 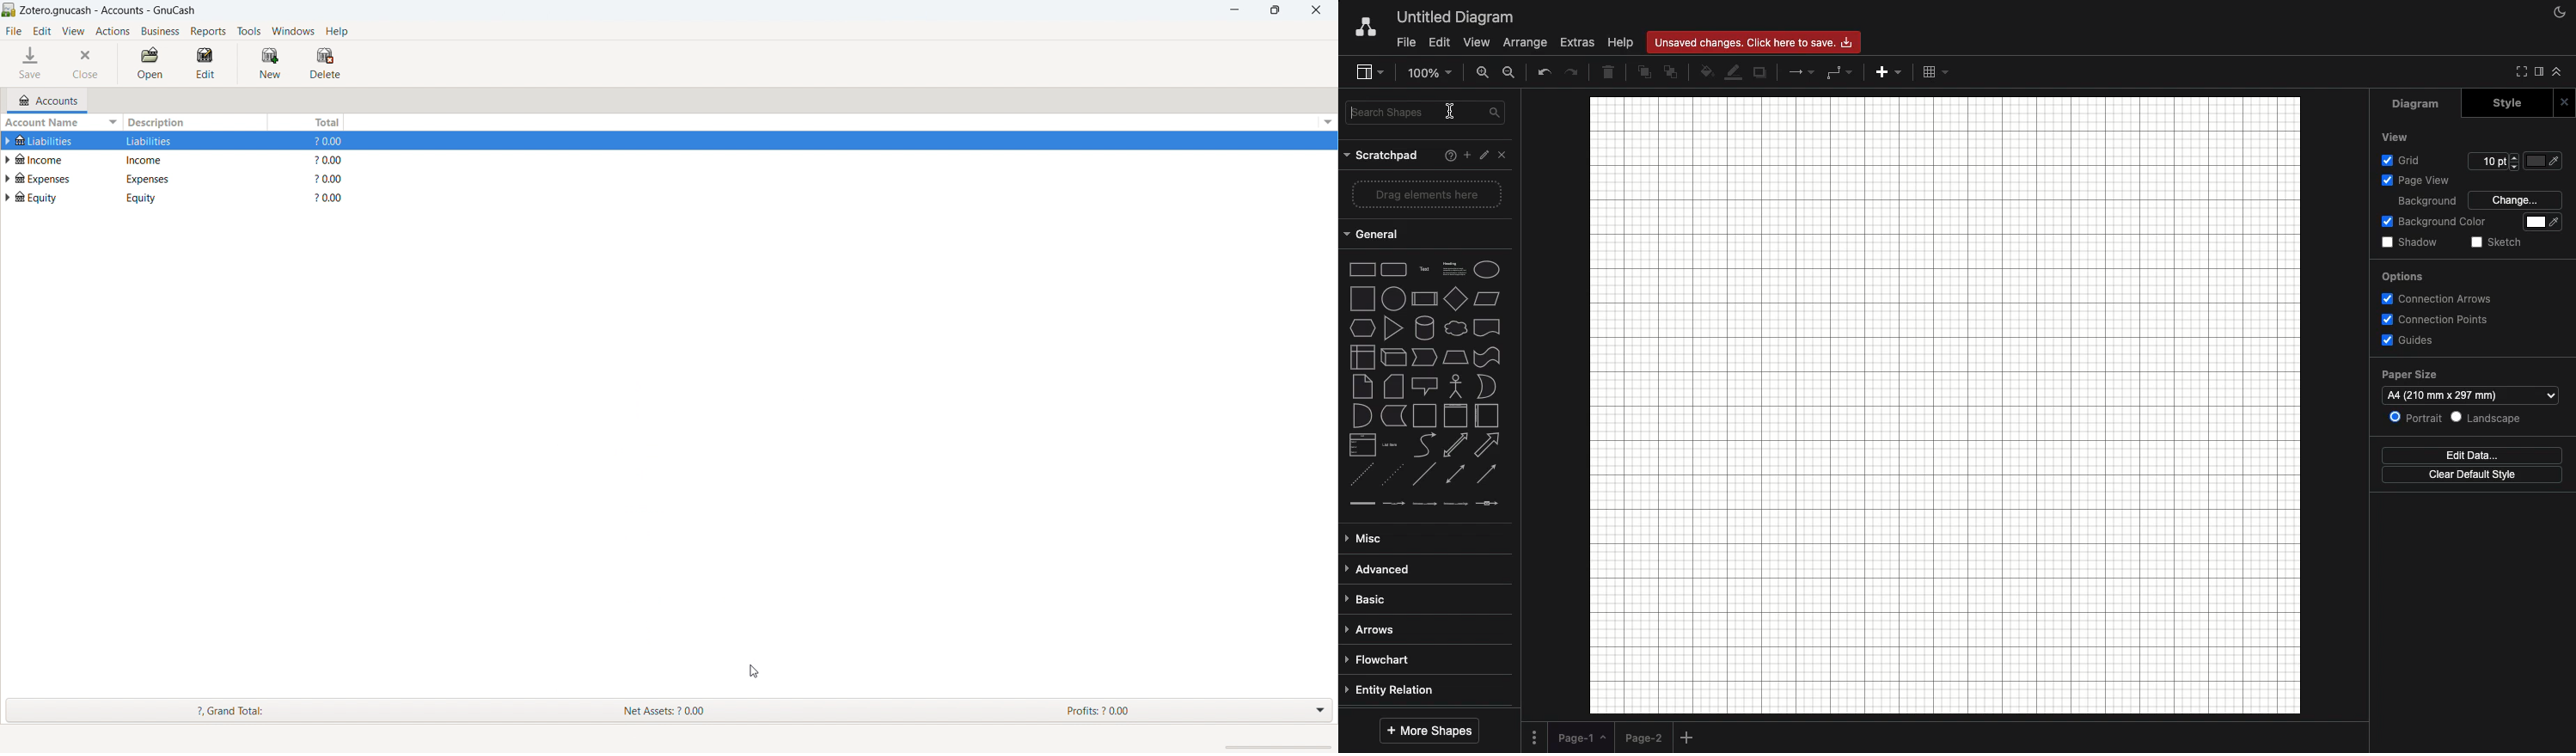 I want to click on Close, so click(x=2567, y=103).